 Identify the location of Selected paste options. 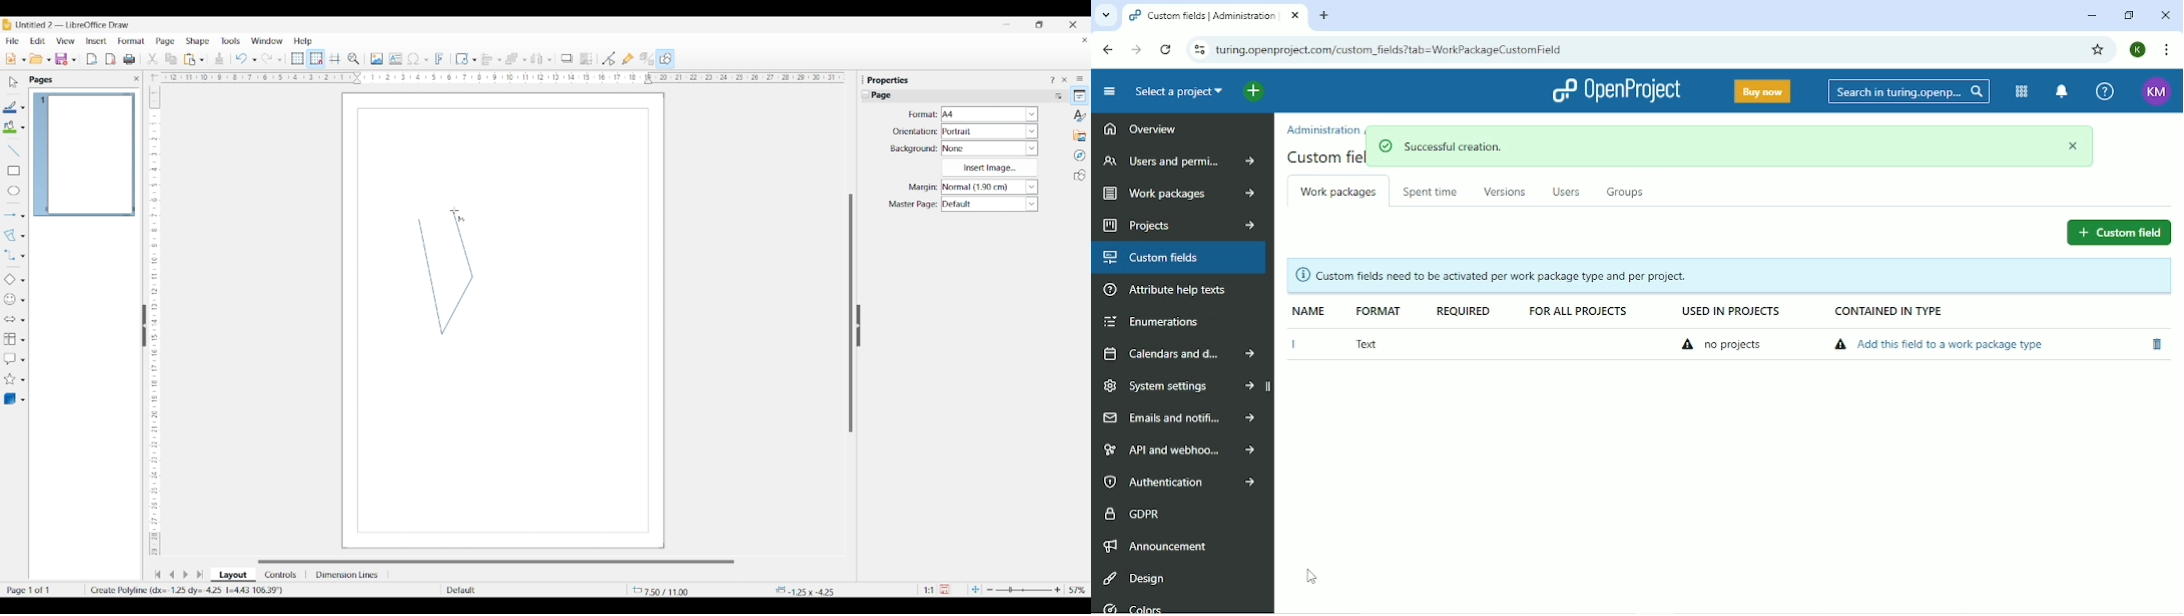
(190, 59).